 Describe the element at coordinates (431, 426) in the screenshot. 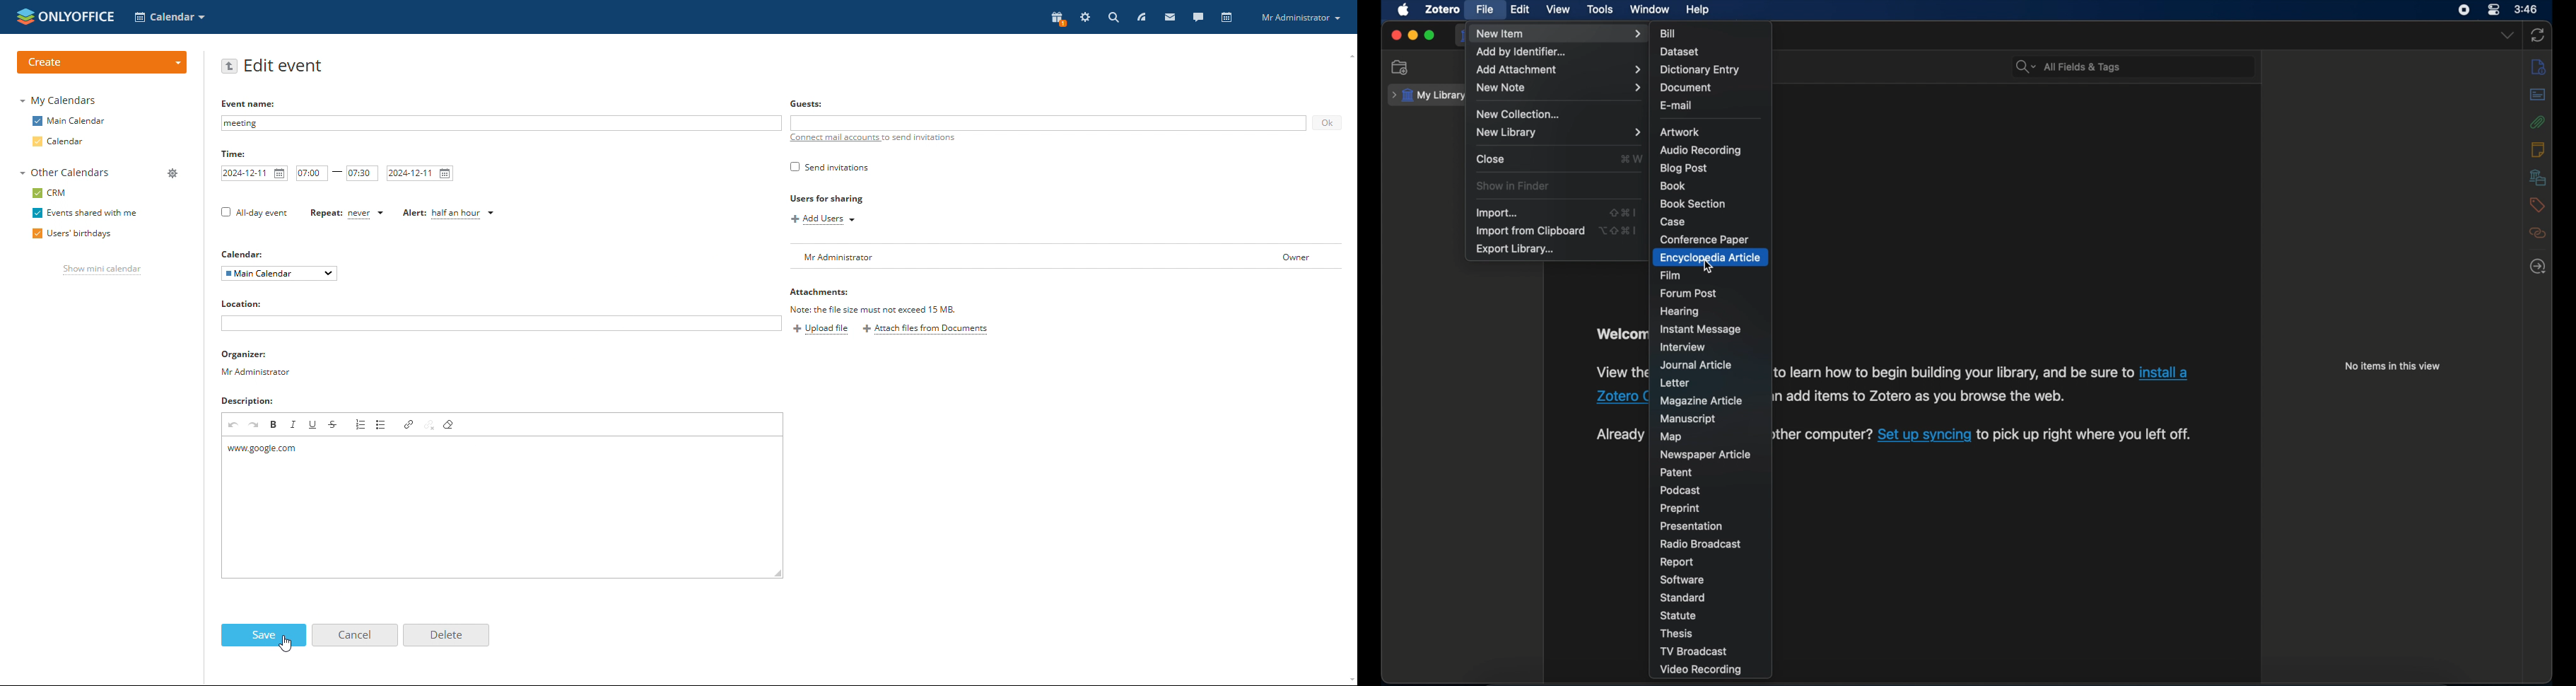

I see `unlink` at that location.